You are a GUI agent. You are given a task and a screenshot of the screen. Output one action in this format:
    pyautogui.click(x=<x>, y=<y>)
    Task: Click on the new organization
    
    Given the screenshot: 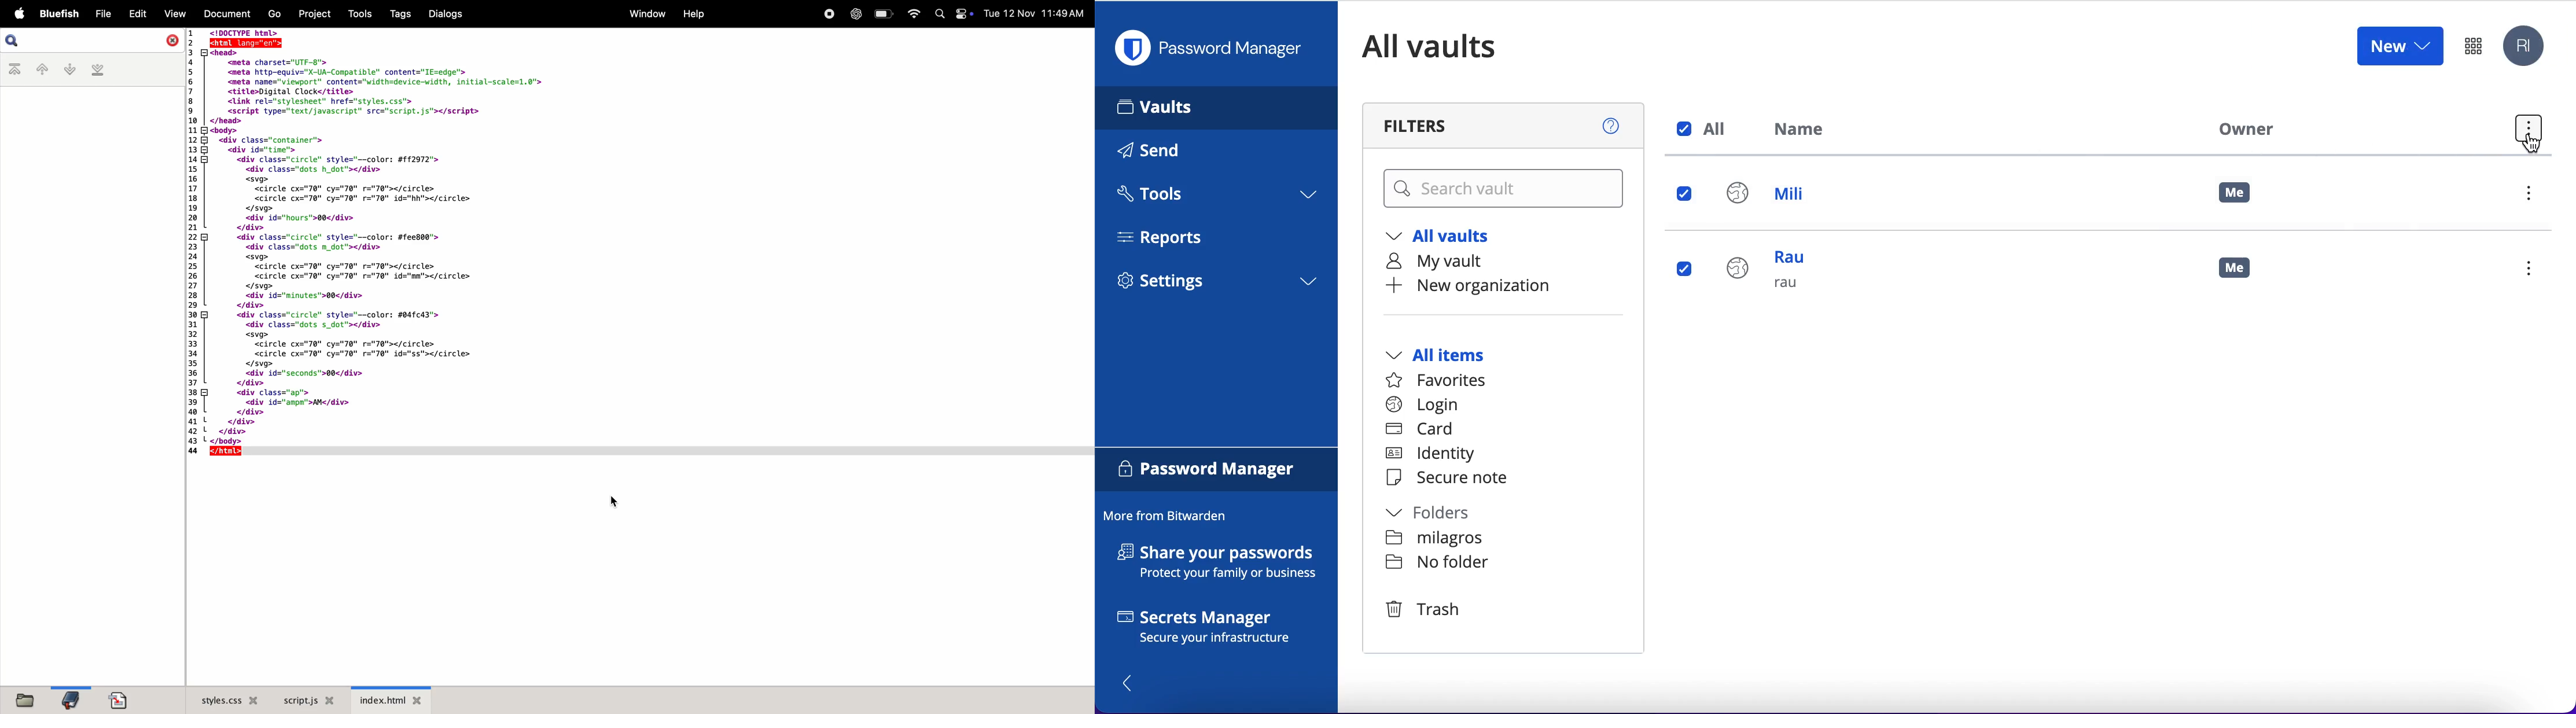 What is the action you would take?
    pyautogui.click(x=1493, y=286)
    